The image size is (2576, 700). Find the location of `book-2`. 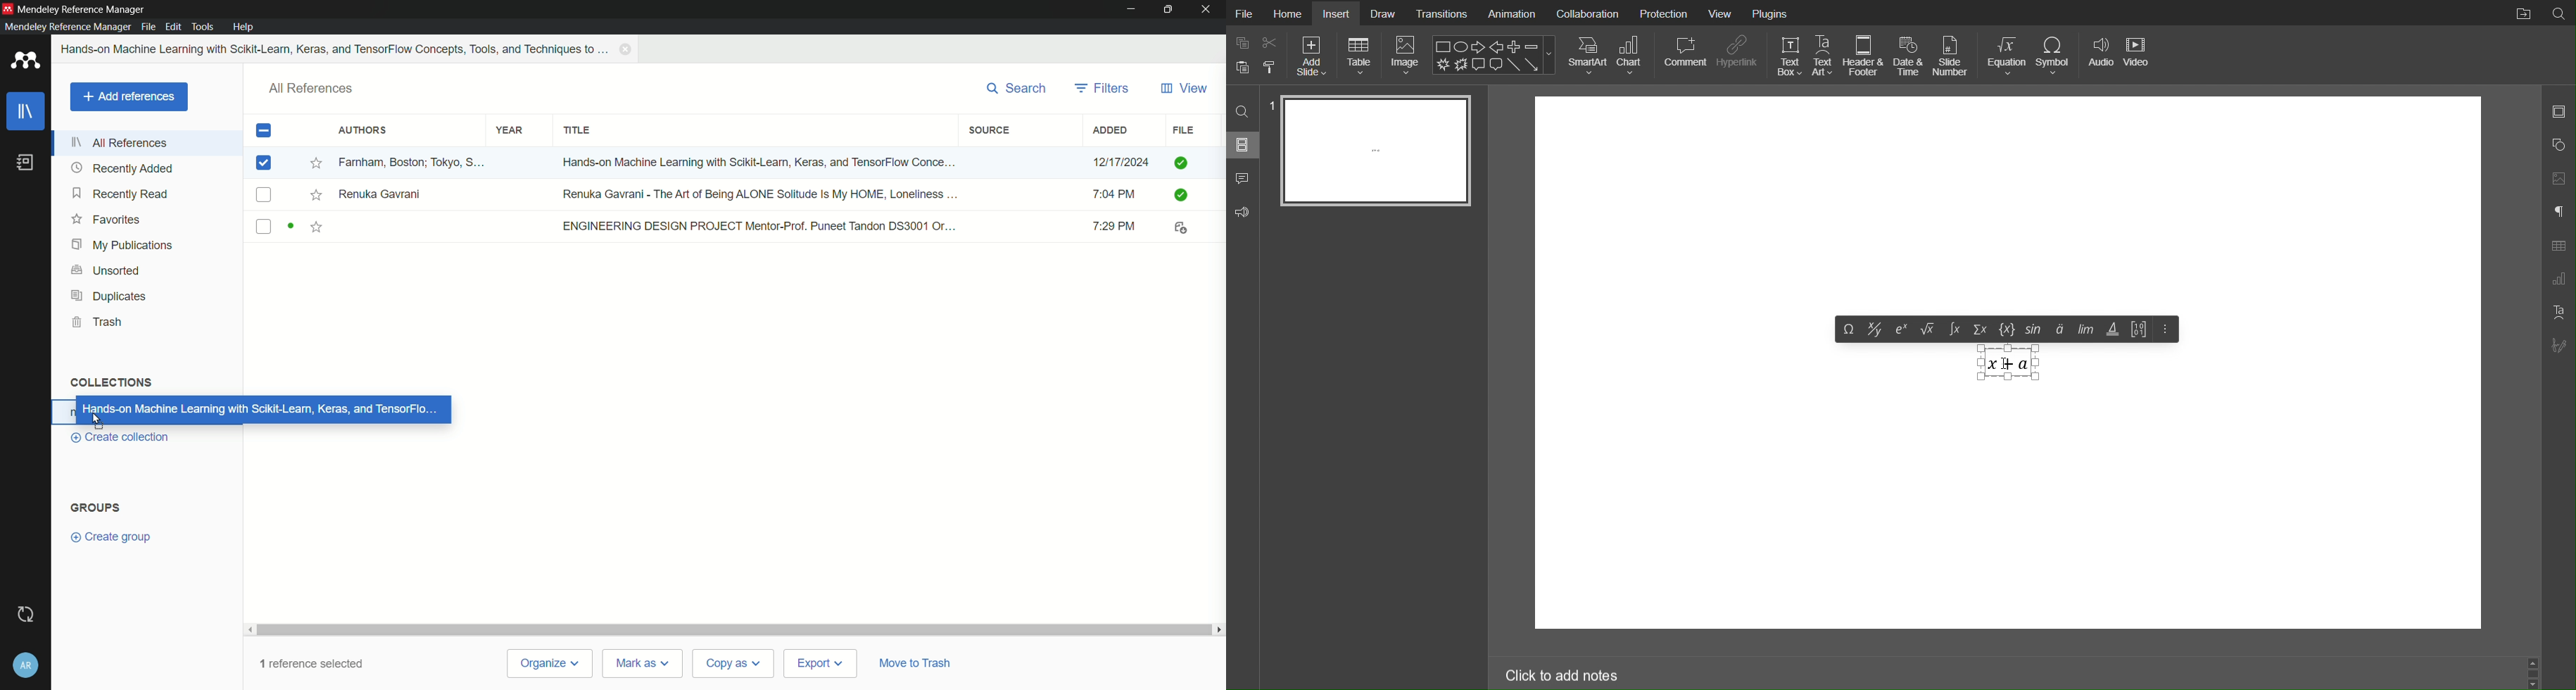

book-2 is located at coordinates (729, 195).